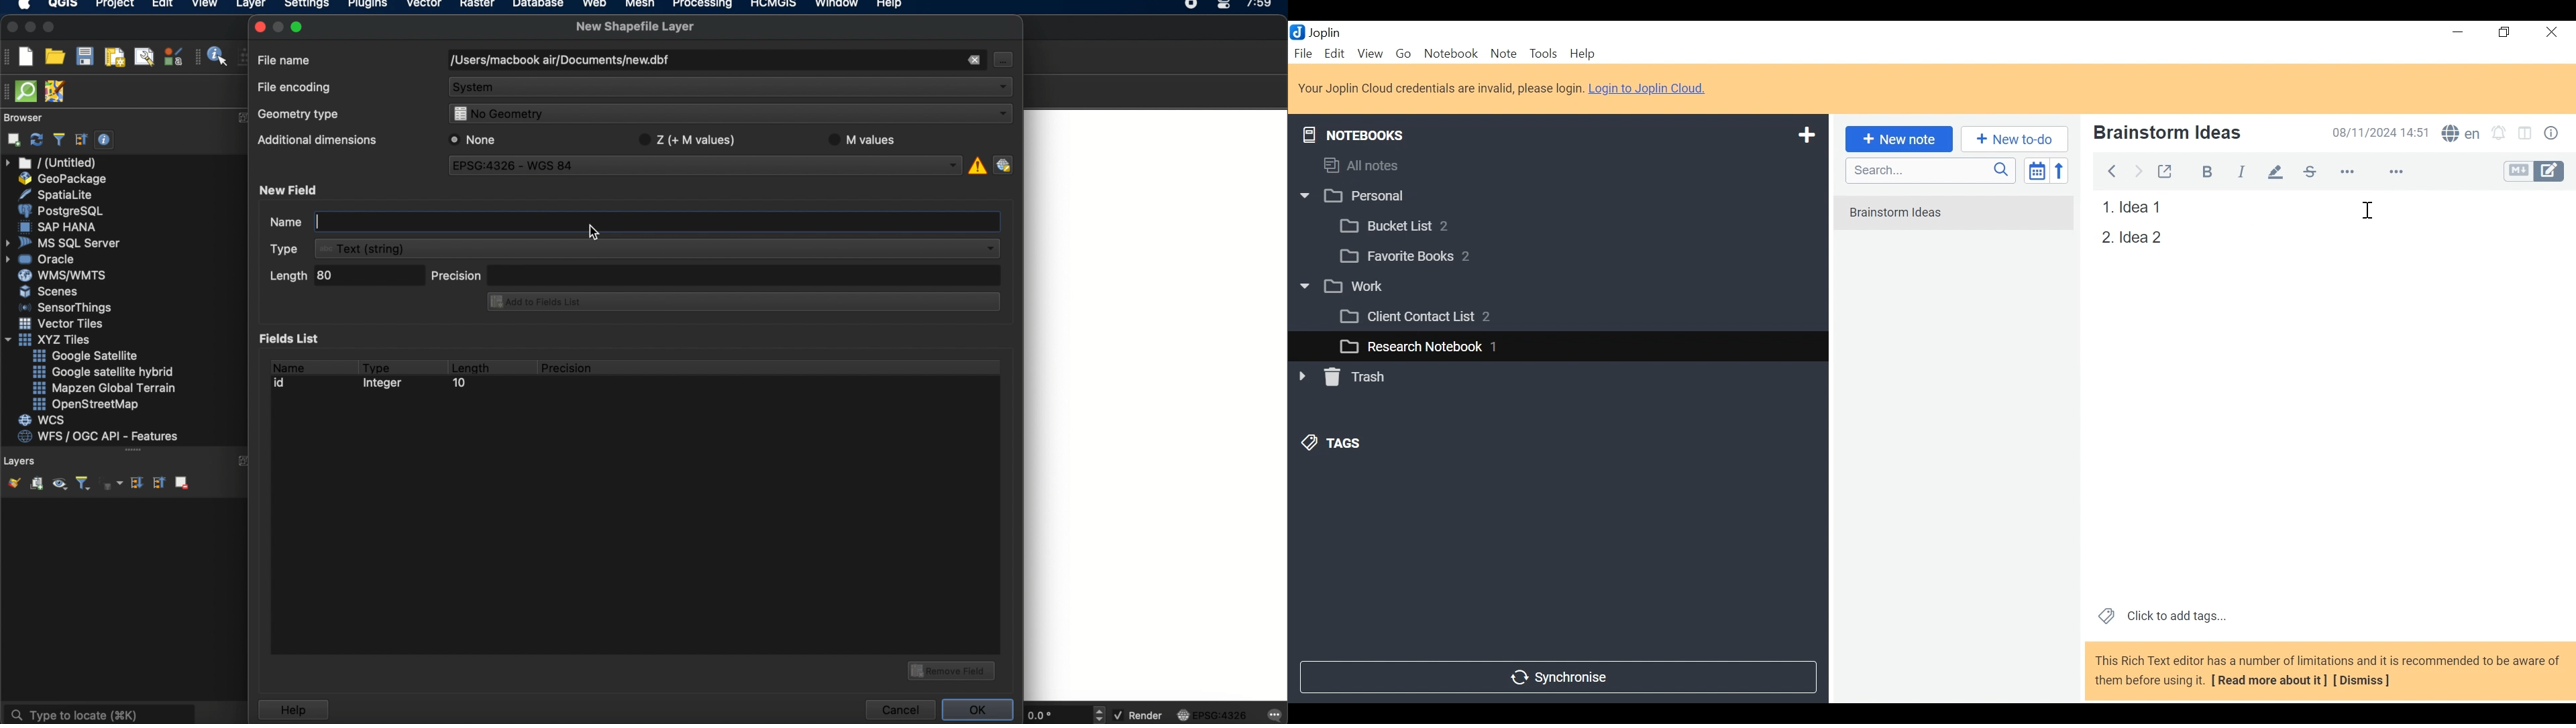  I want to click on v [3 work, so click(1357, 287).